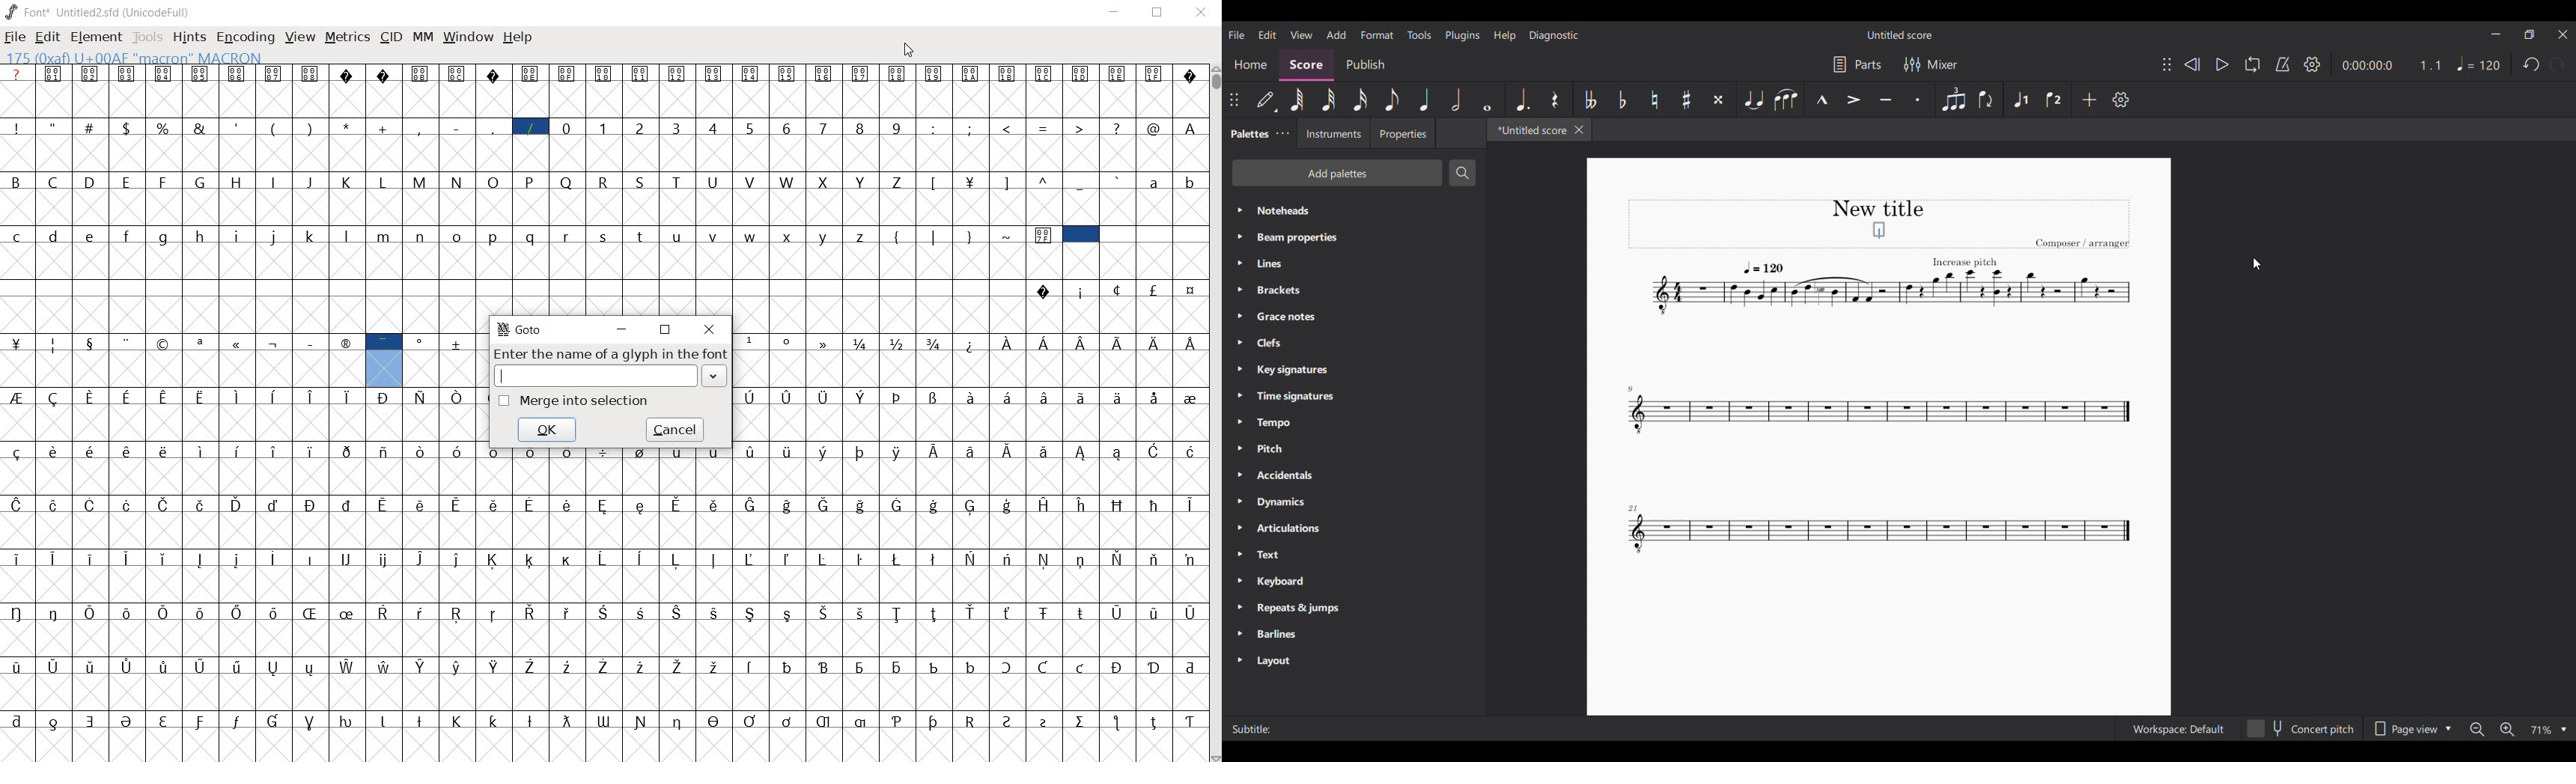 Image resolution: width=2576 pixels, height=784 pixels. What do you see at coordinates (1462, 173) in the screenshot?
I see `Search` at bounding box center [1462, 173].